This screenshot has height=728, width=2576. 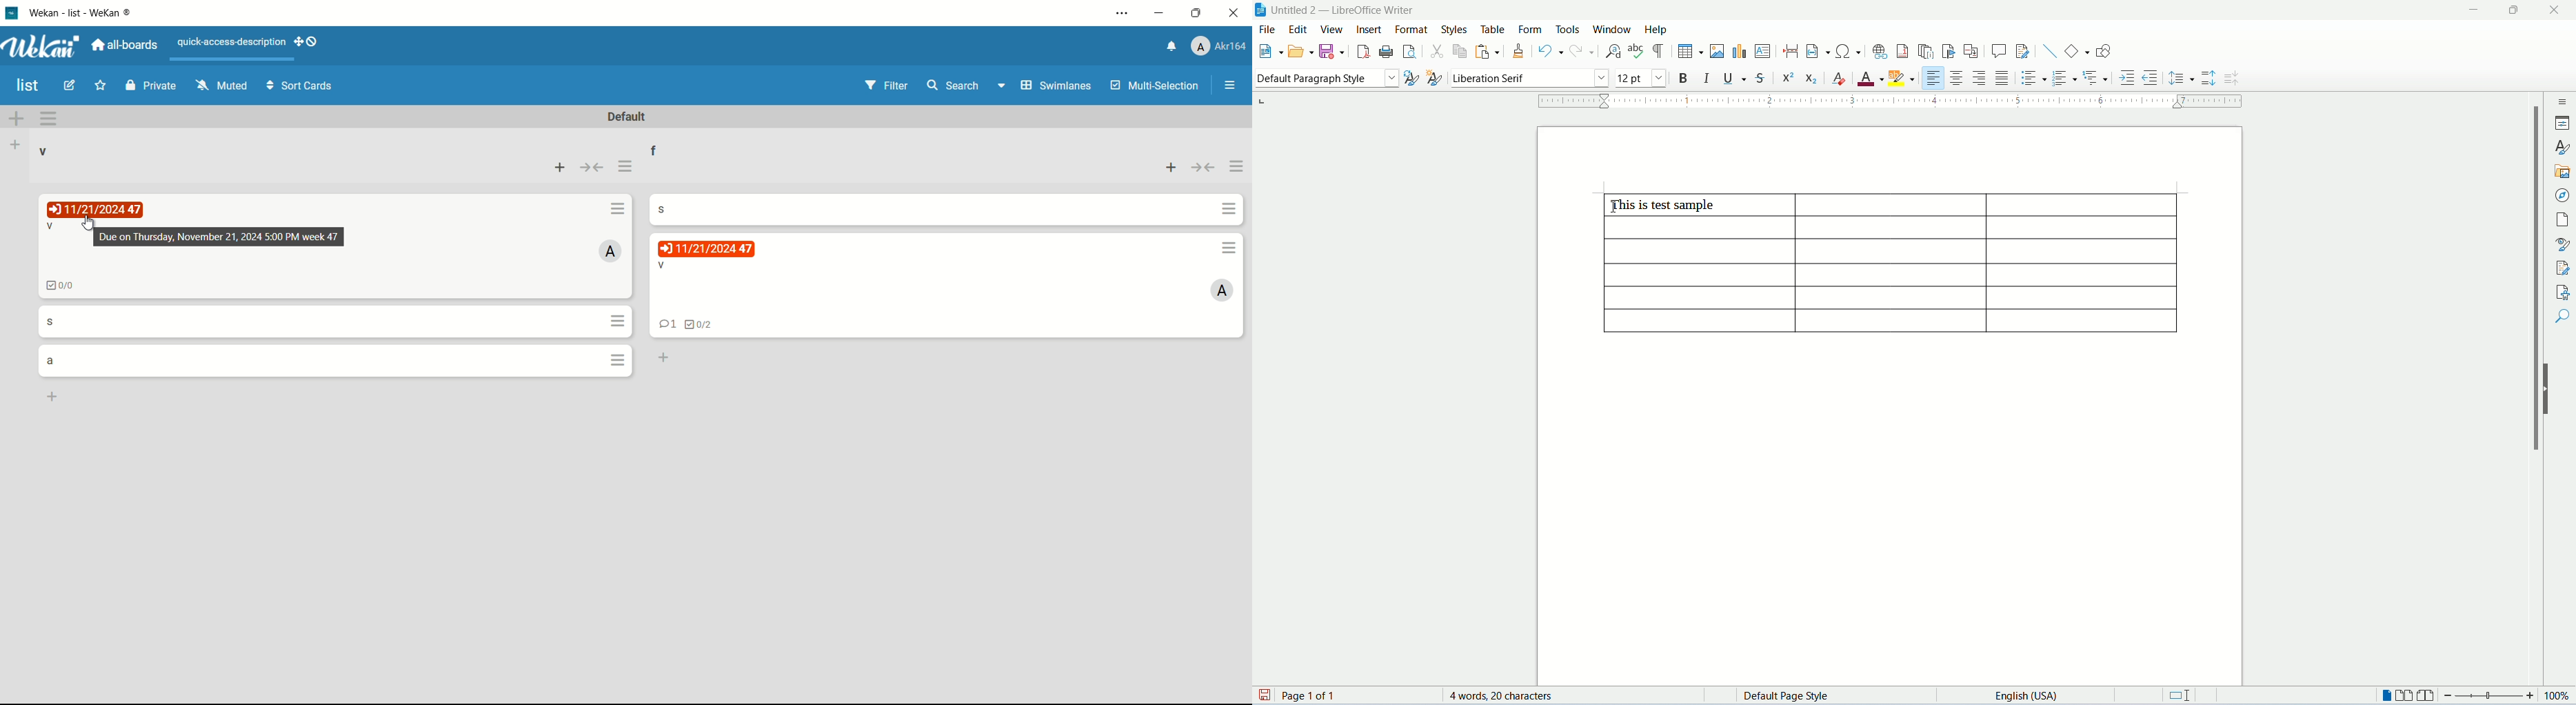 What do you see at coordinates (2517, 10) in the screenshot?
I see `maximize` at bounding box center [2517, 10].